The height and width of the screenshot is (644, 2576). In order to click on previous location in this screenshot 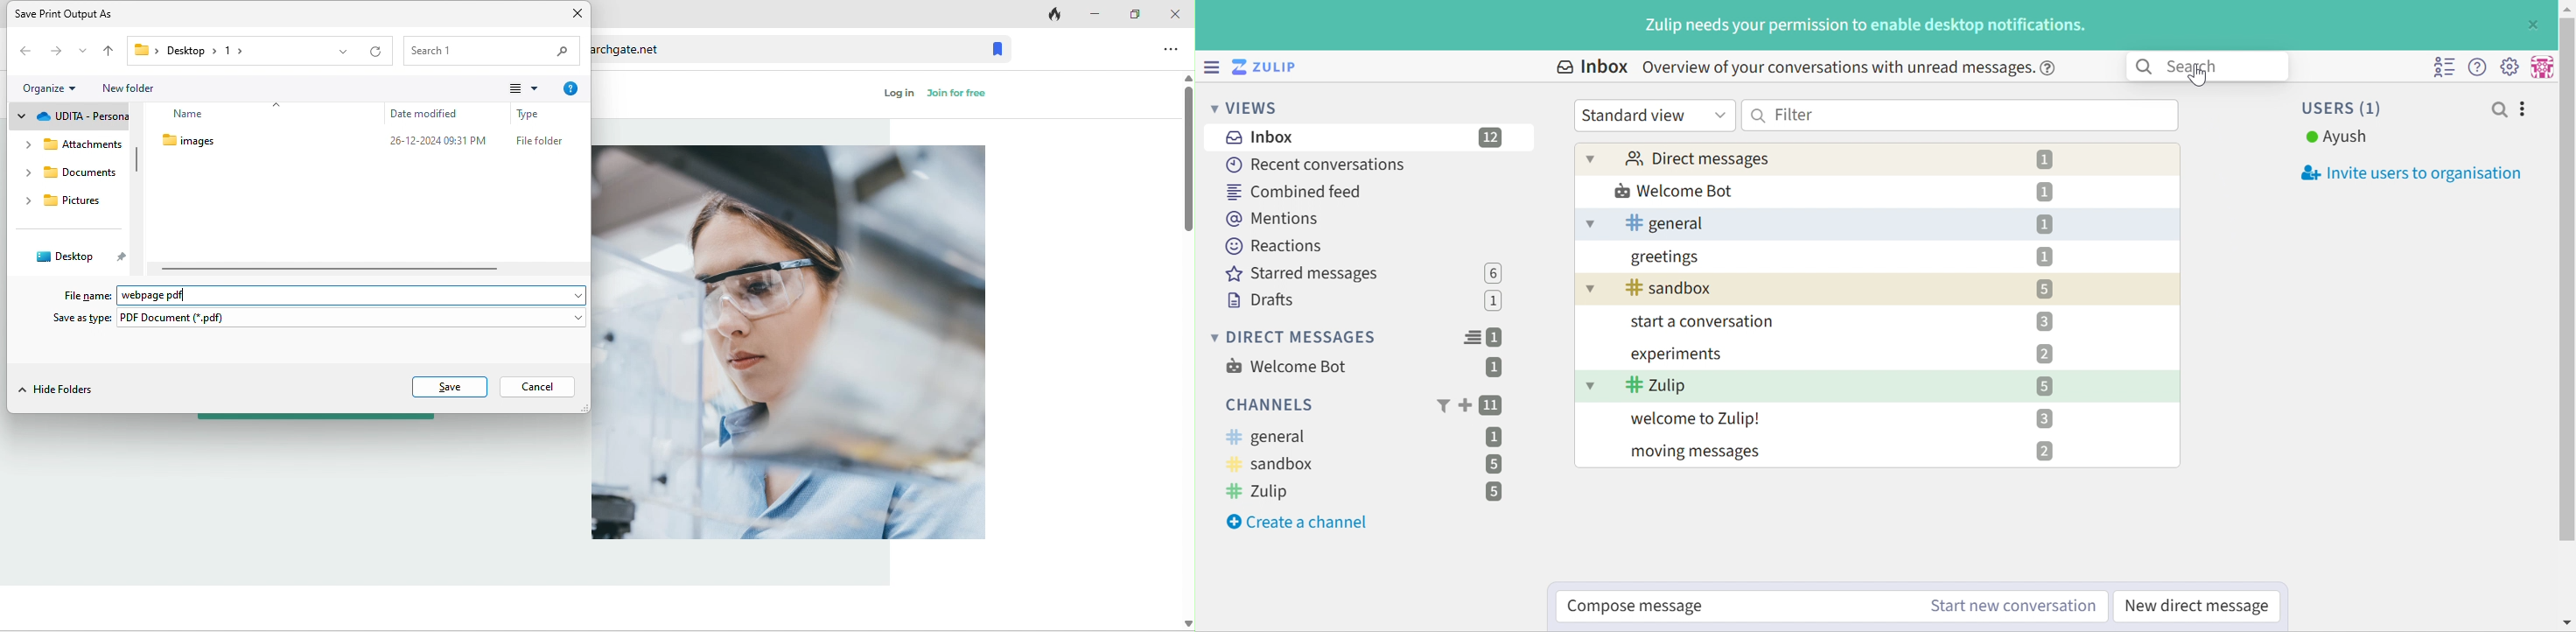, I will do `click(340, 51)`.